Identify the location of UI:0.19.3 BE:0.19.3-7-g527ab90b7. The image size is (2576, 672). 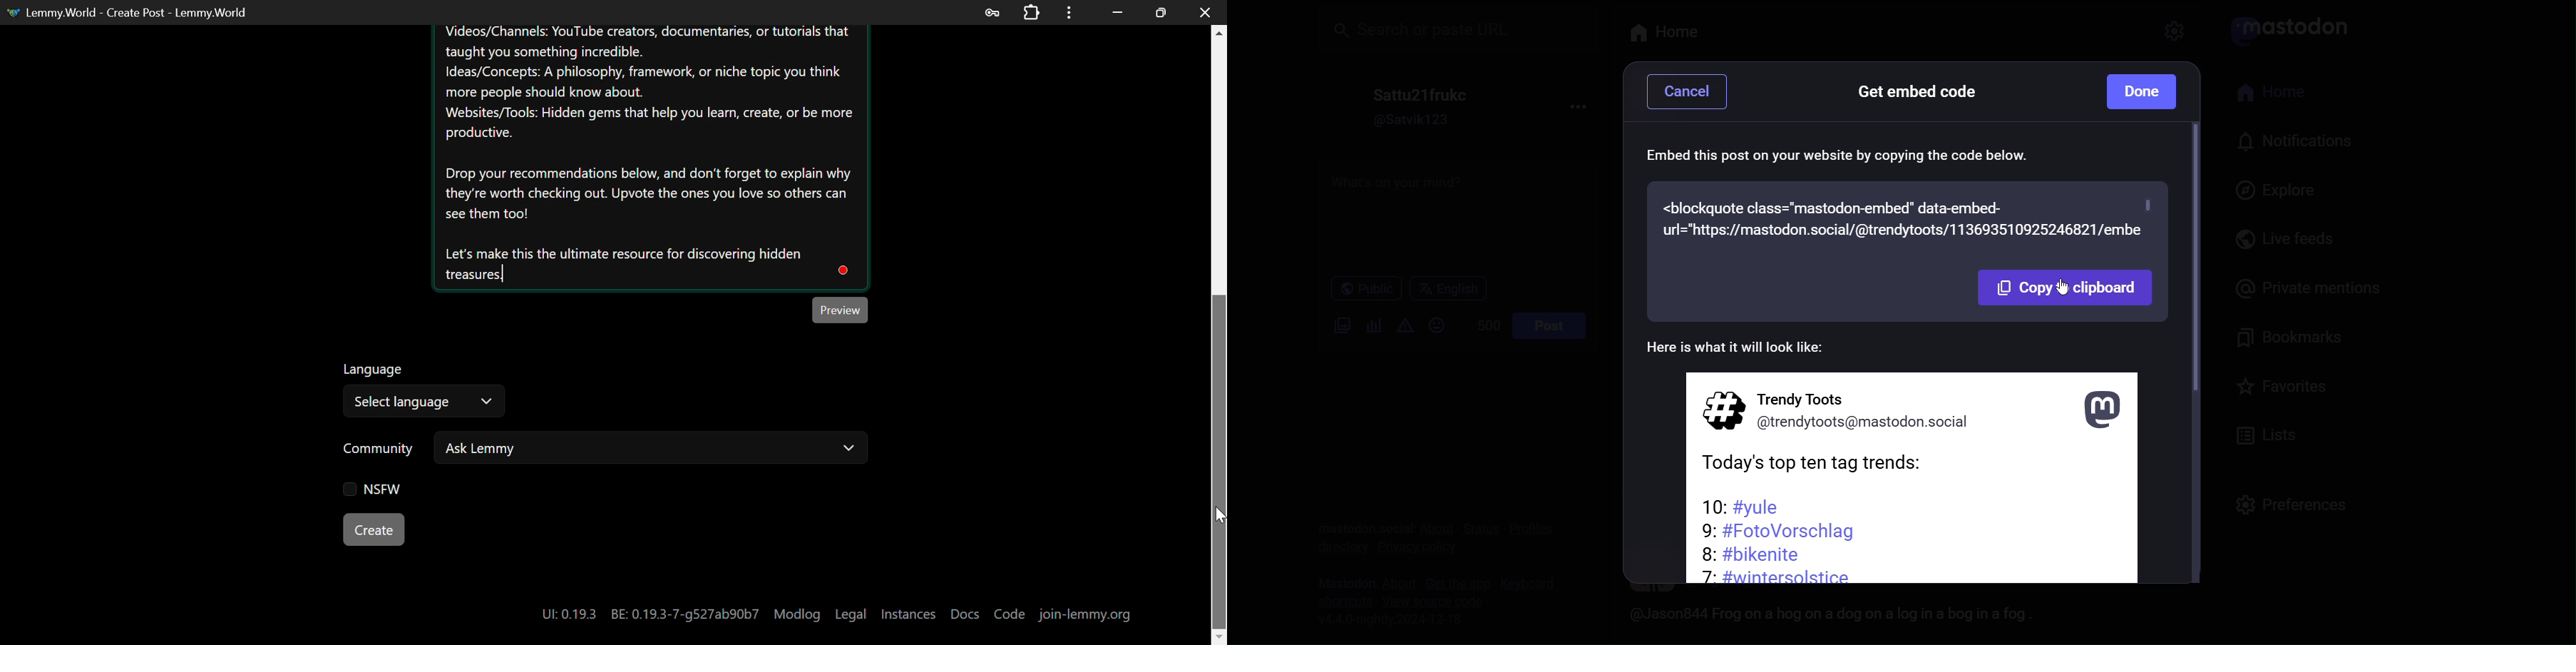
(648, 614).